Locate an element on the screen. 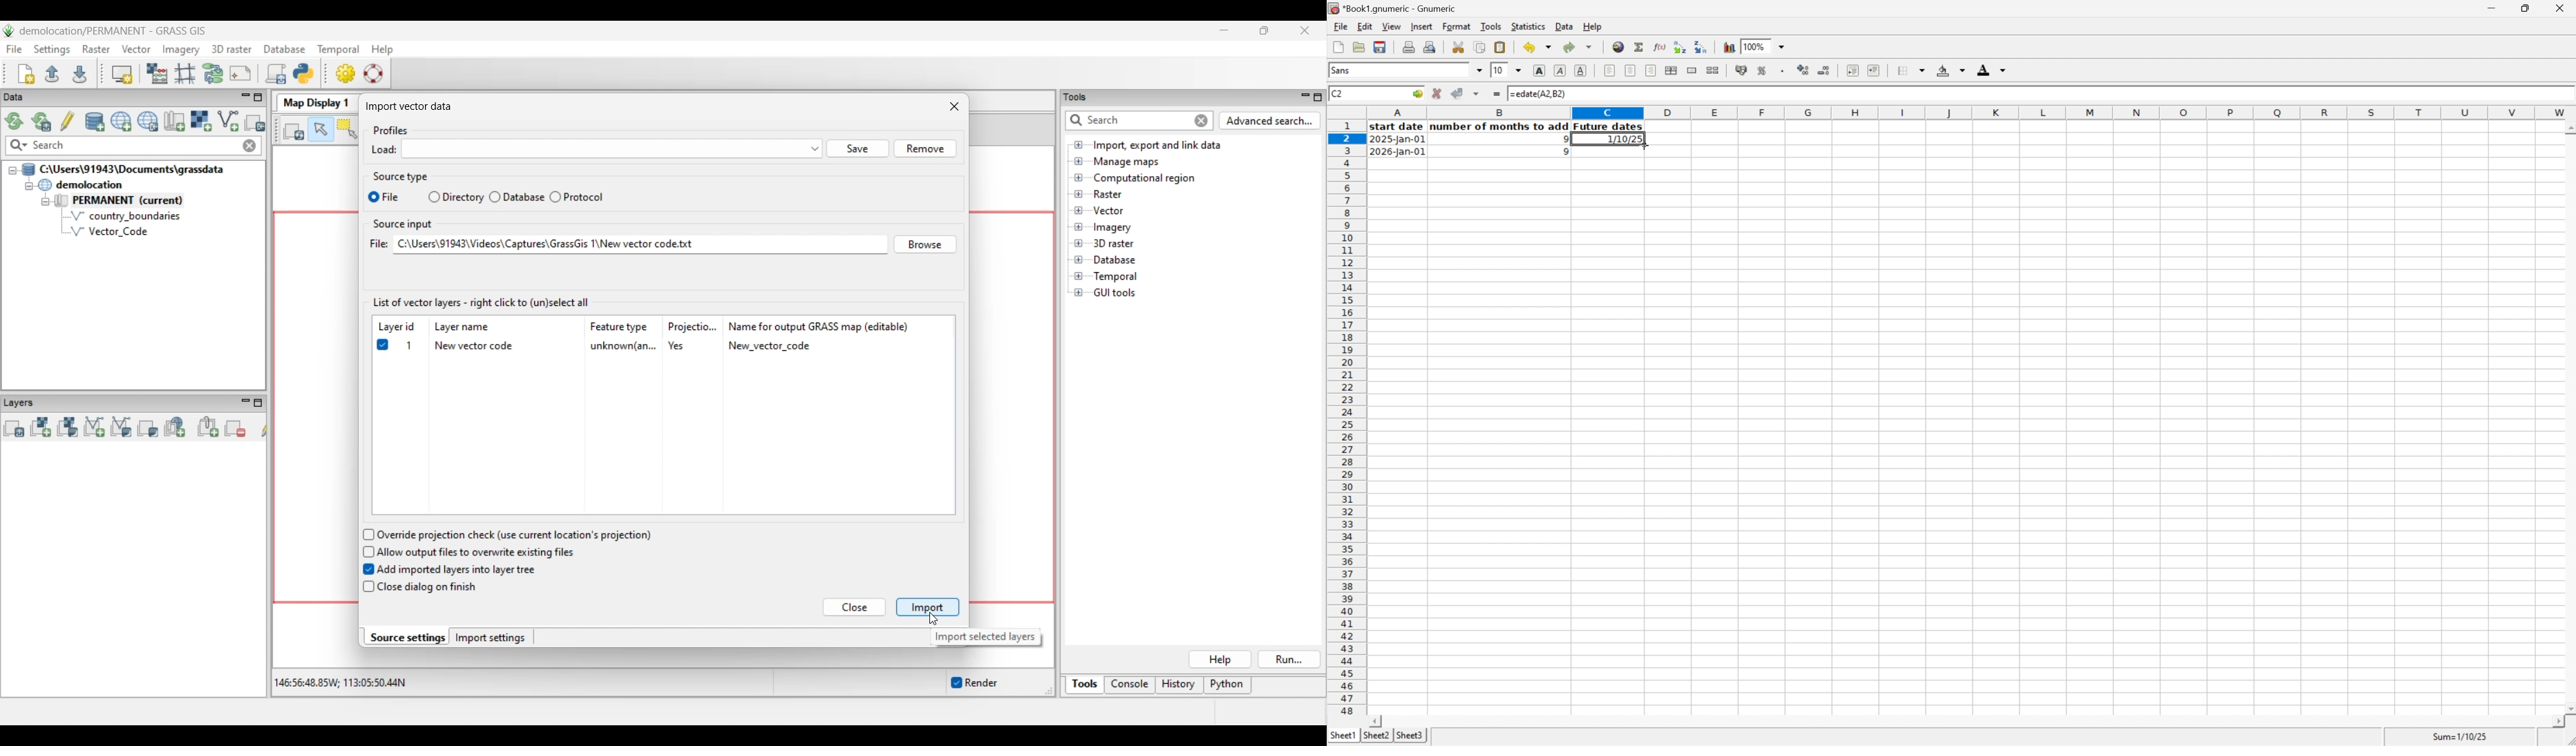  Sum=0 is located at coordinates (2461, 736).